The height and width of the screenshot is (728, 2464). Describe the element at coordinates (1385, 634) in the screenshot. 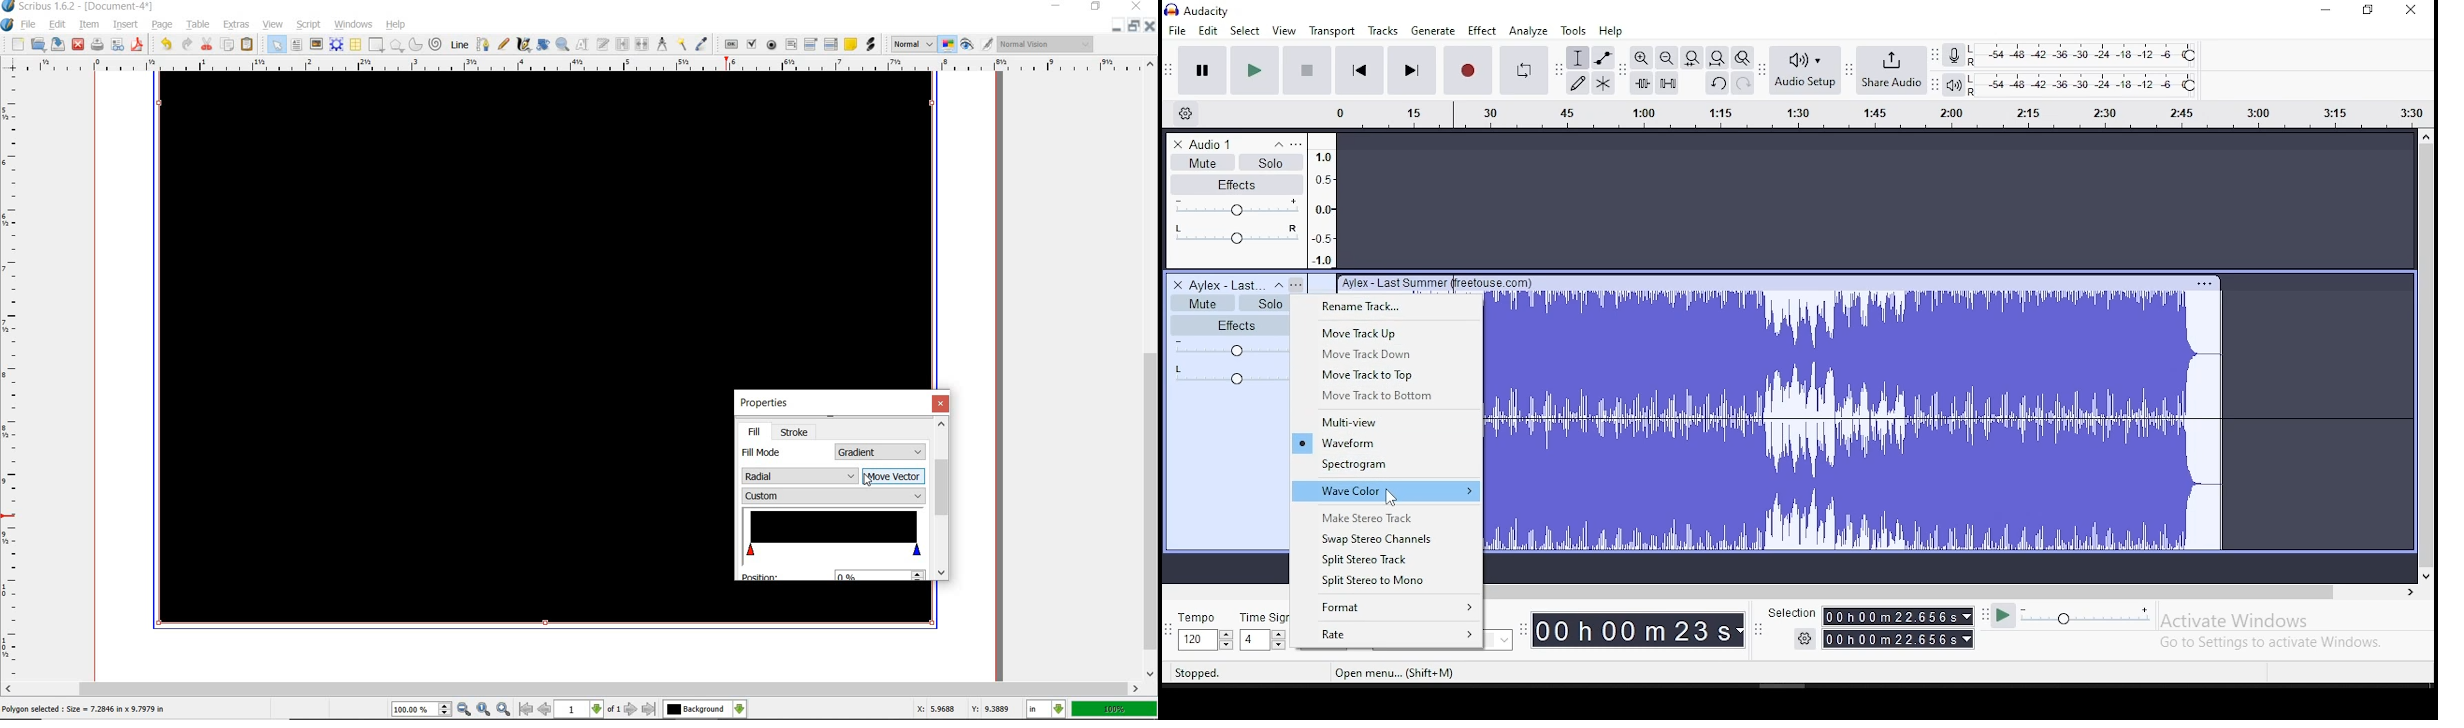

I see `rate` at that location.